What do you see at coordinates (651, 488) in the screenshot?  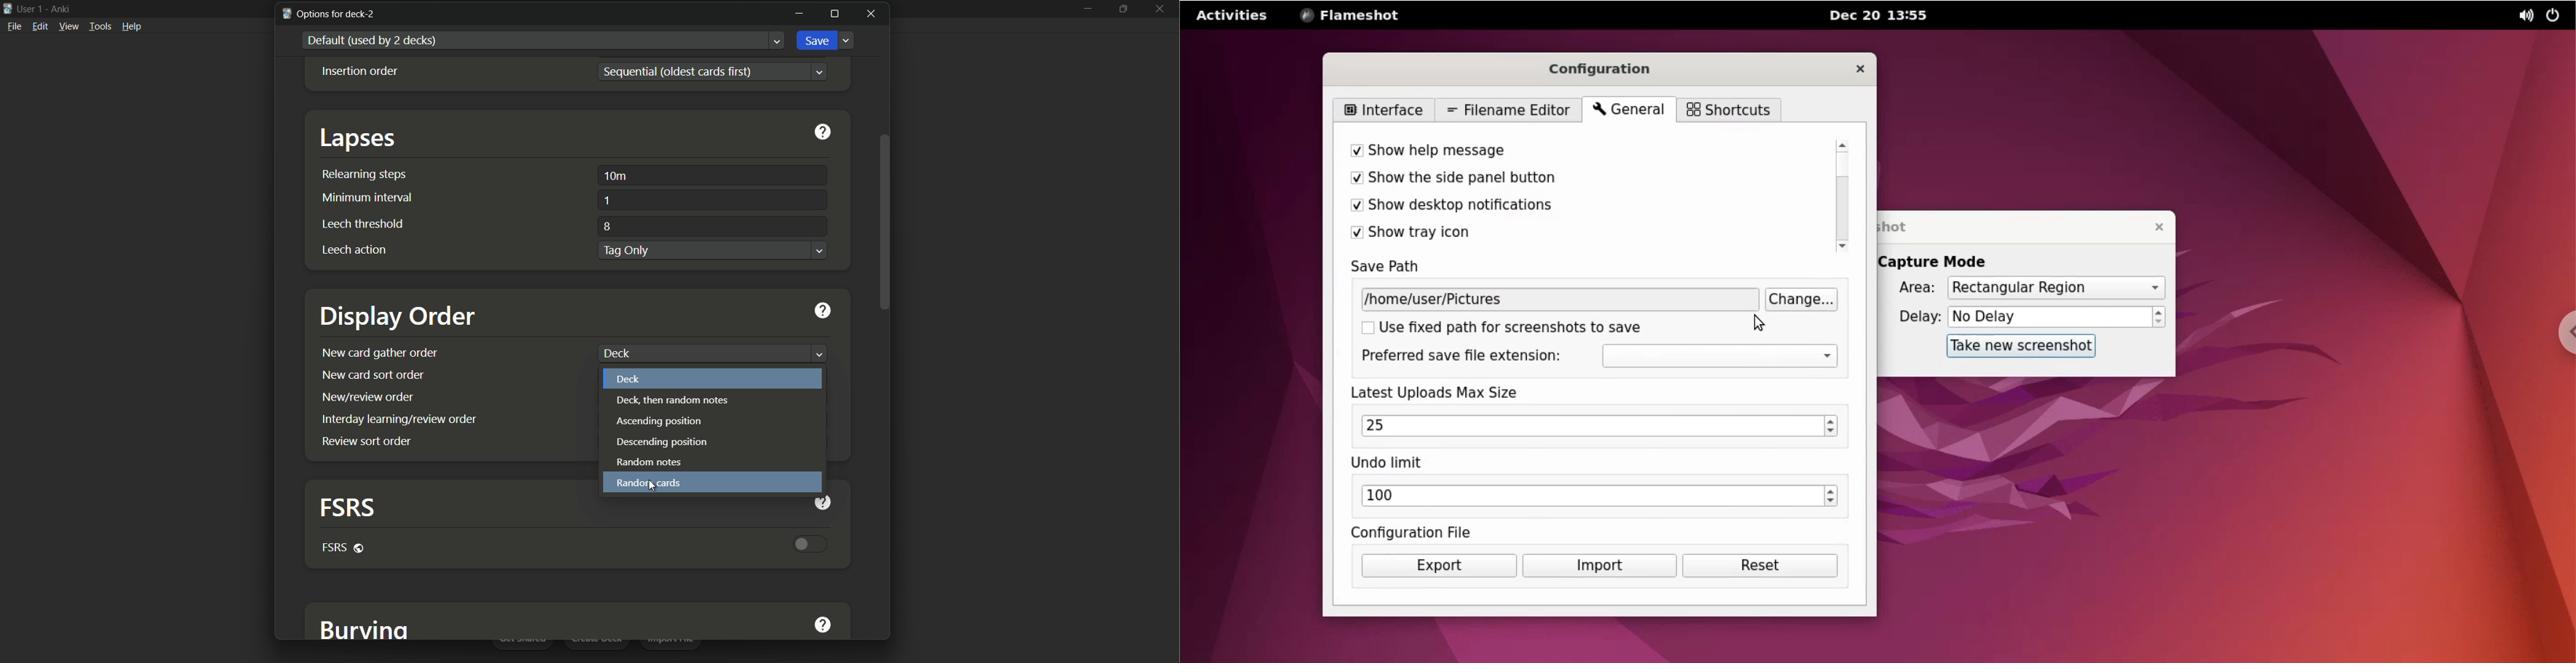 I see `cursor` at bounding box center [651, 488].